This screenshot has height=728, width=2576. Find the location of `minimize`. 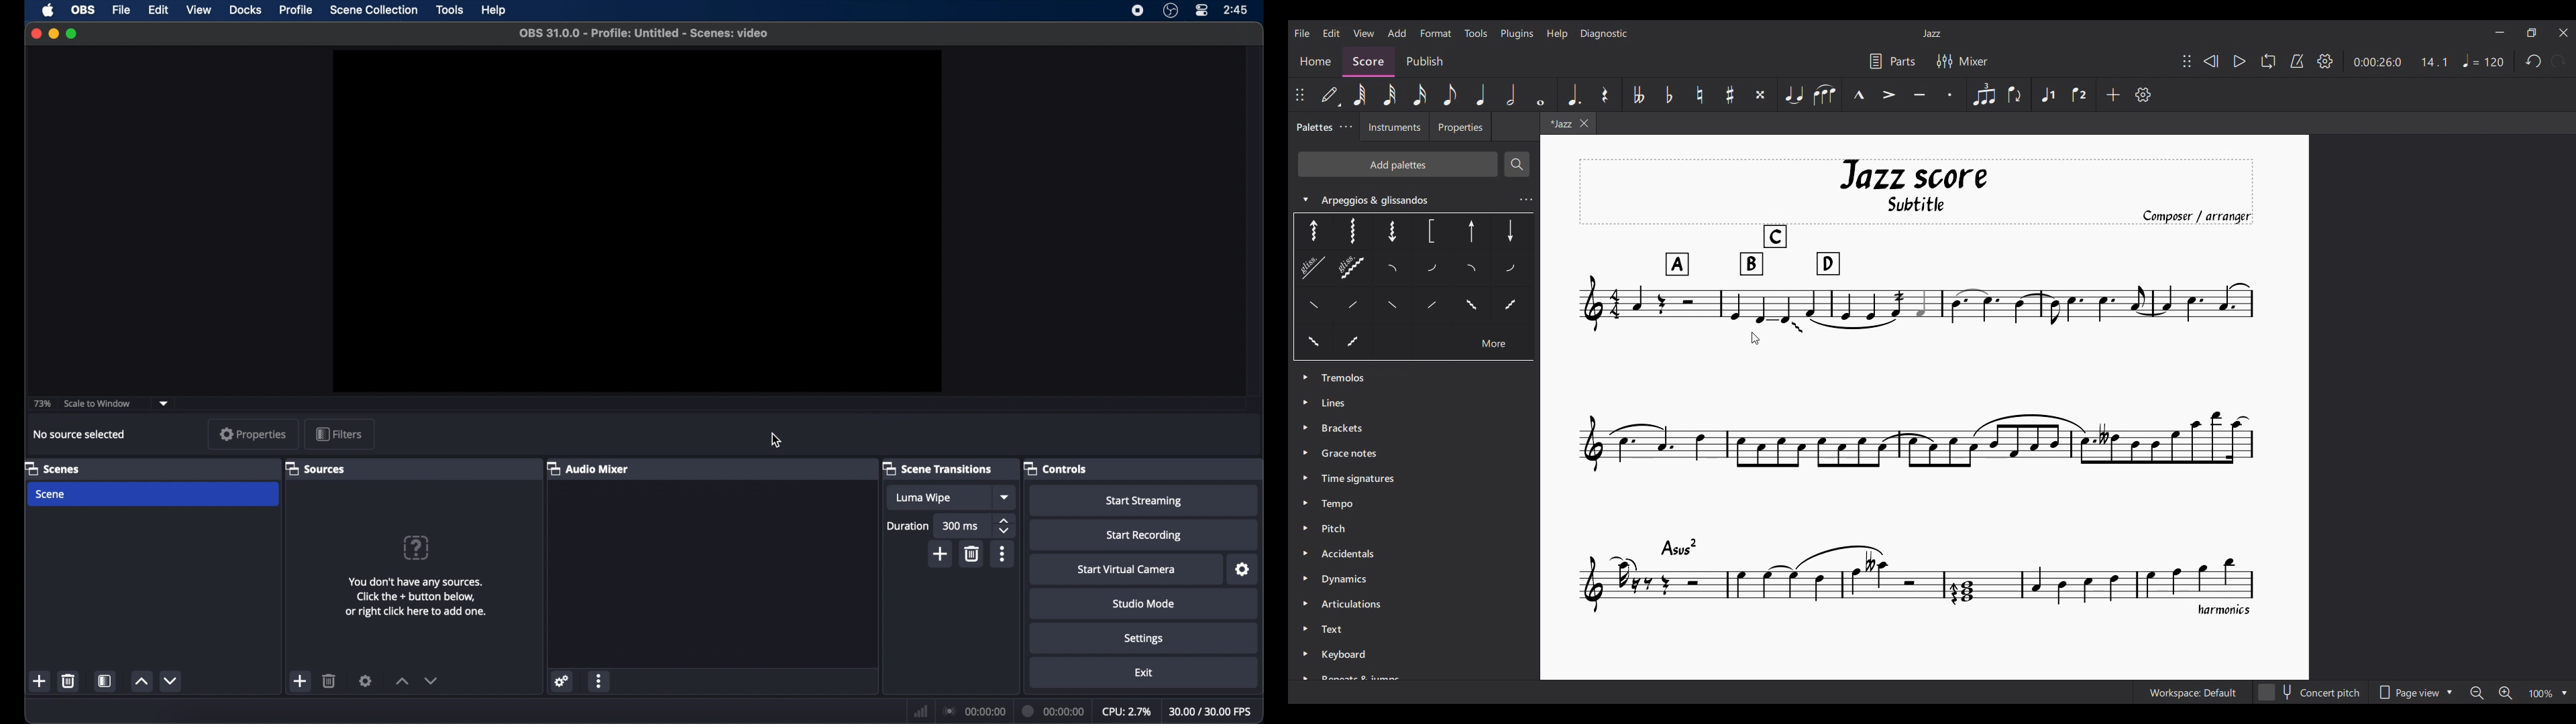

minimize is located at coordinates (54, 34).